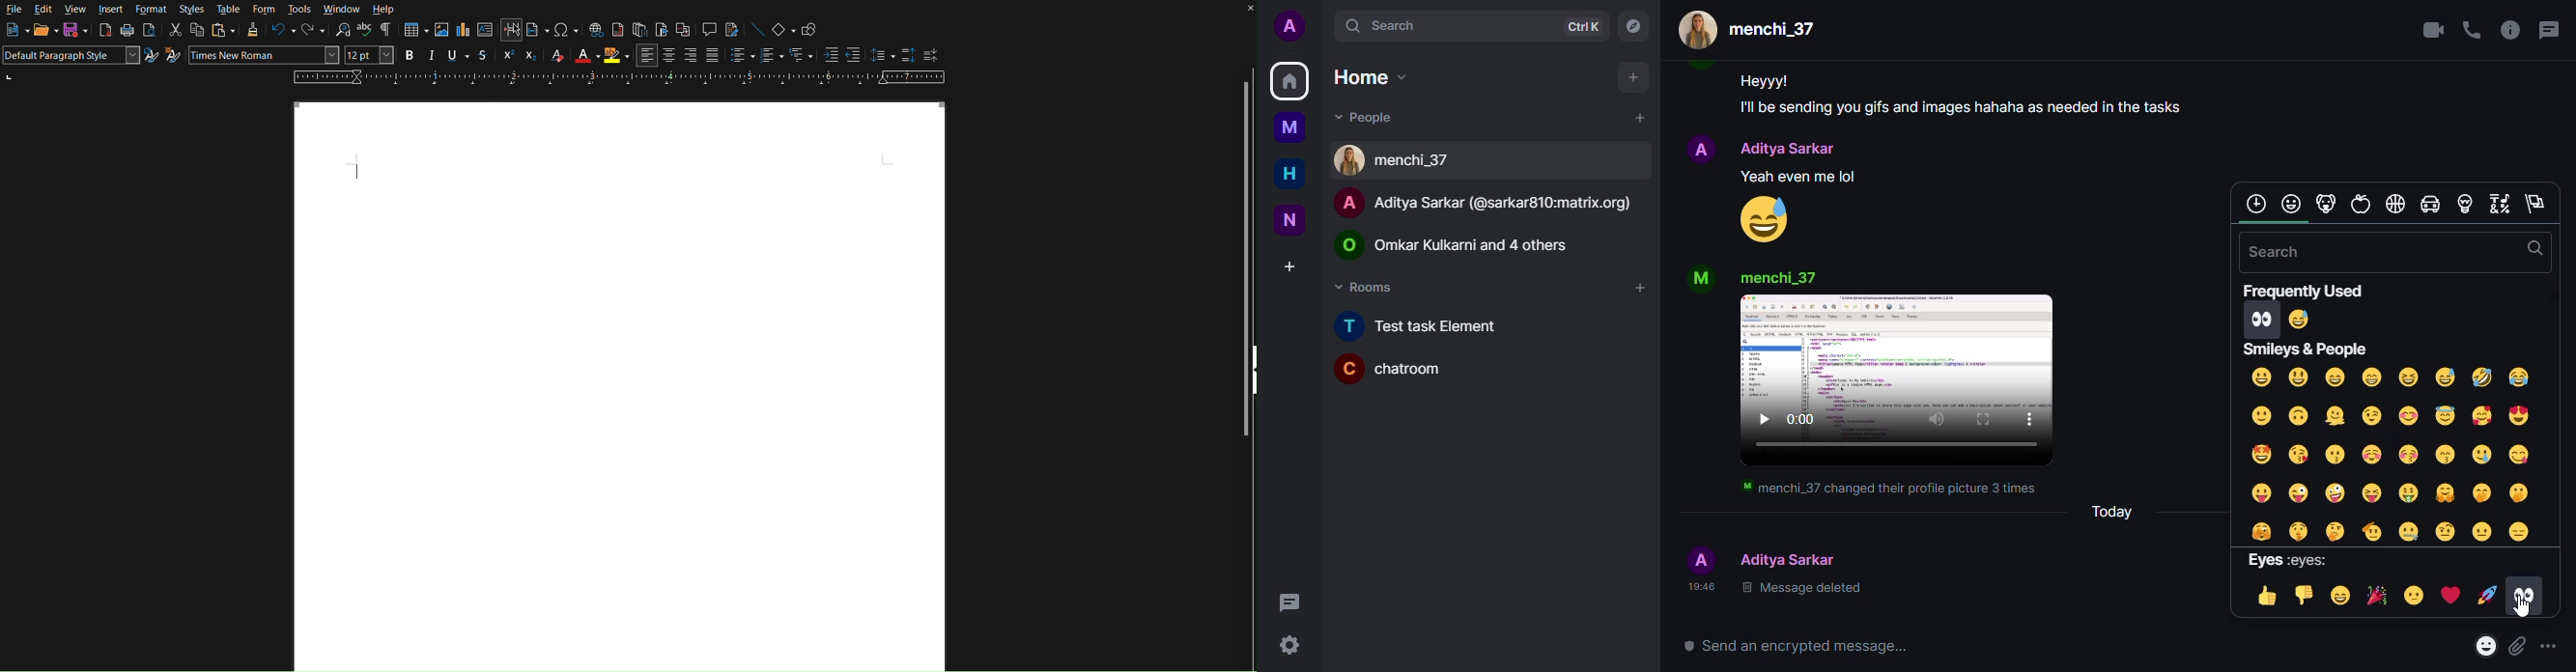  Describe the element at coordinates (43, 10) in the screenshot. I see `Edit` at that location.